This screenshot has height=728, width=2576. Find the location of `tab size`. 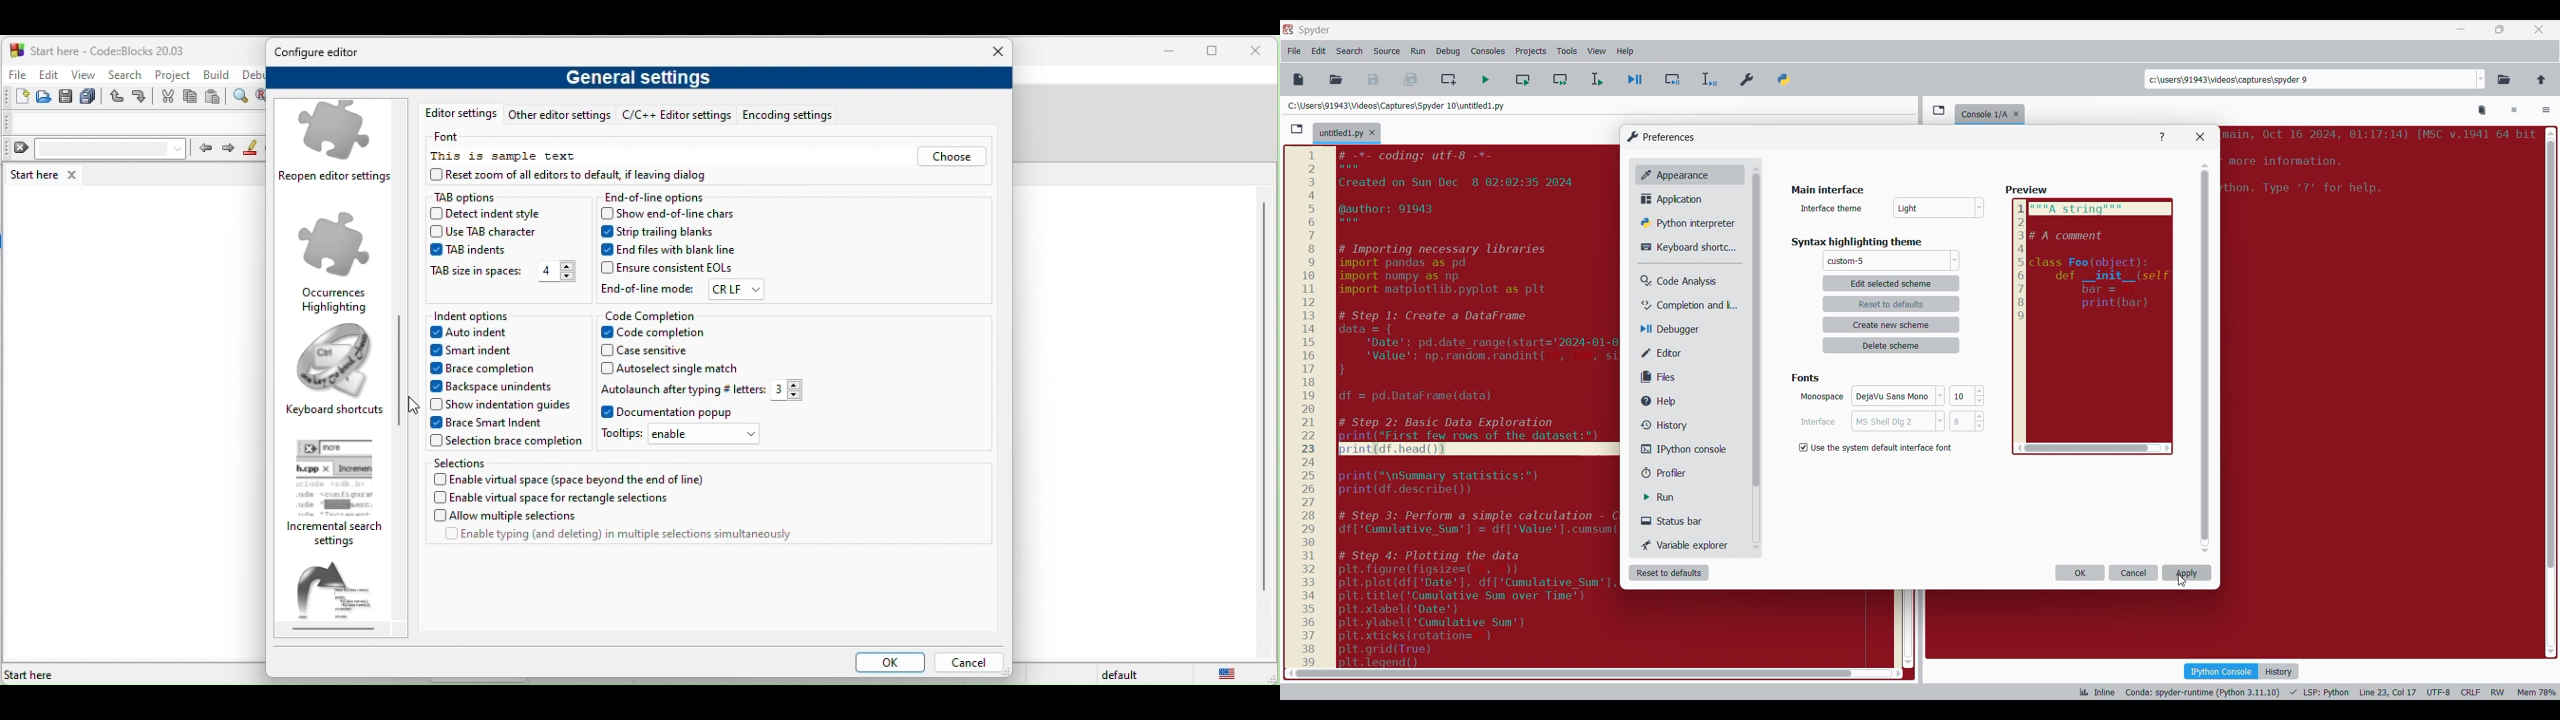

tab size is located at coordinates (476, 273).